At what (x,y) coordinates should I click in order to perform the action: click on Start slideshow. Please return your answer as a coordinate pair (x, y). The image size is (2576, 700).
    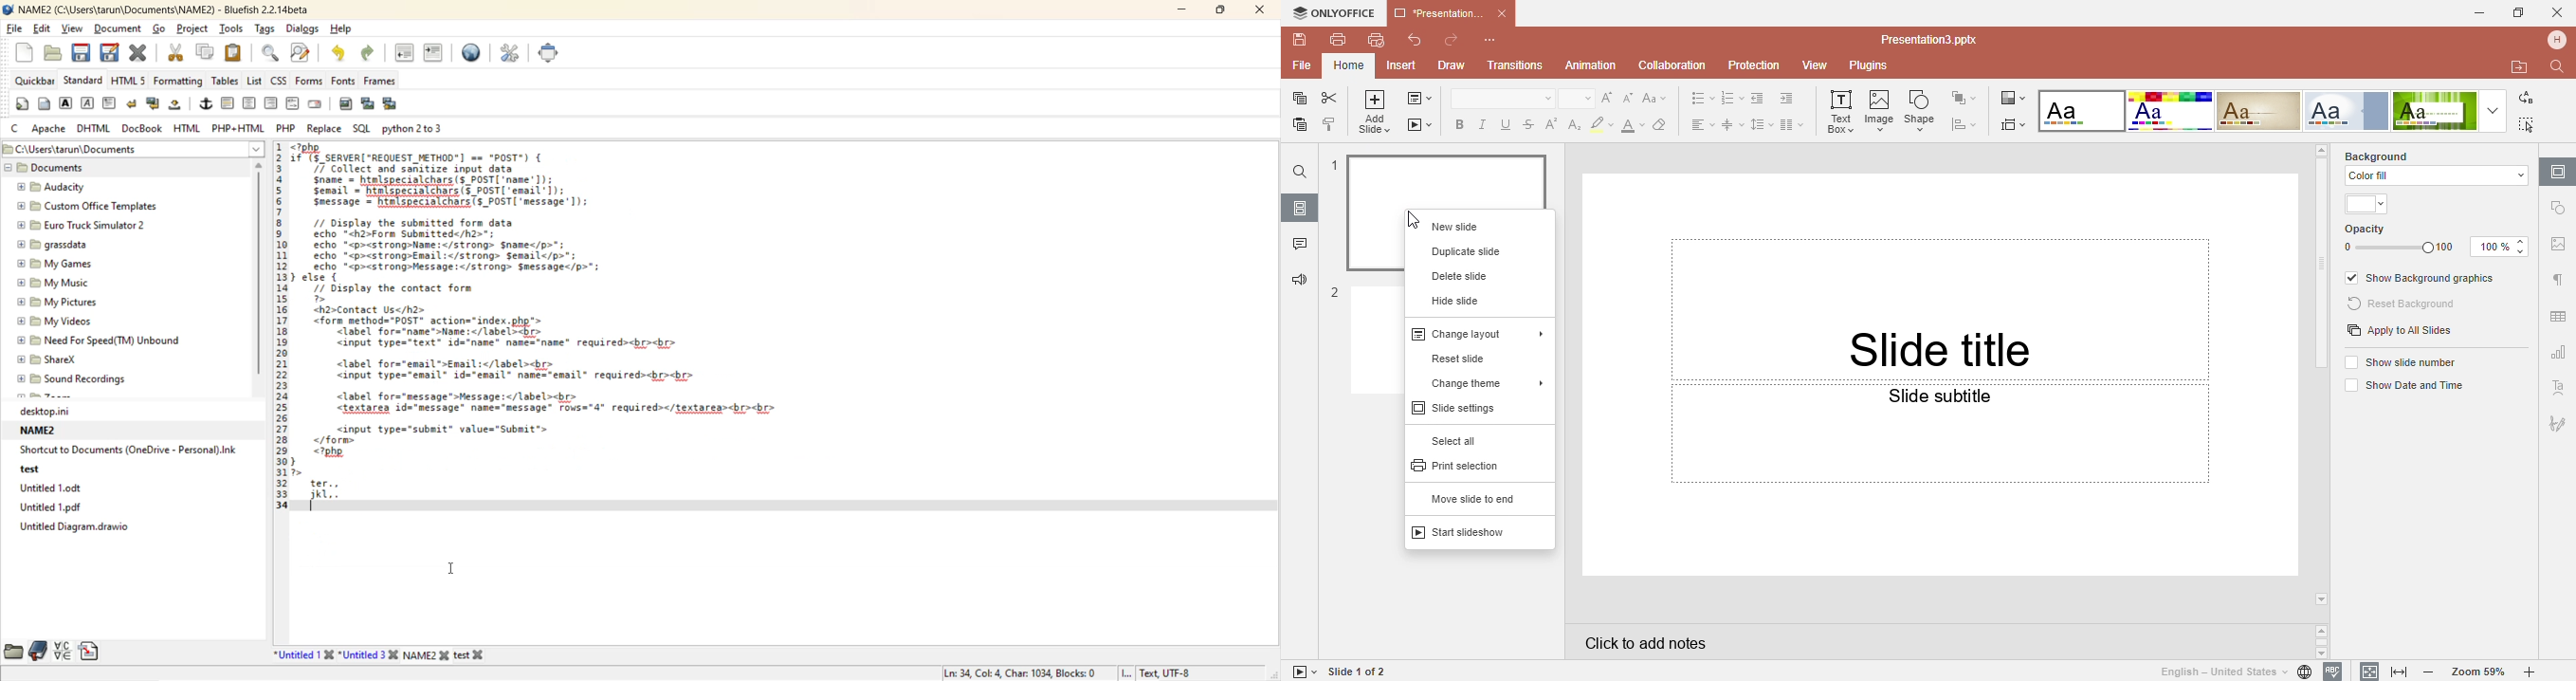
    Looking at the image, I should click on (1420, 123).